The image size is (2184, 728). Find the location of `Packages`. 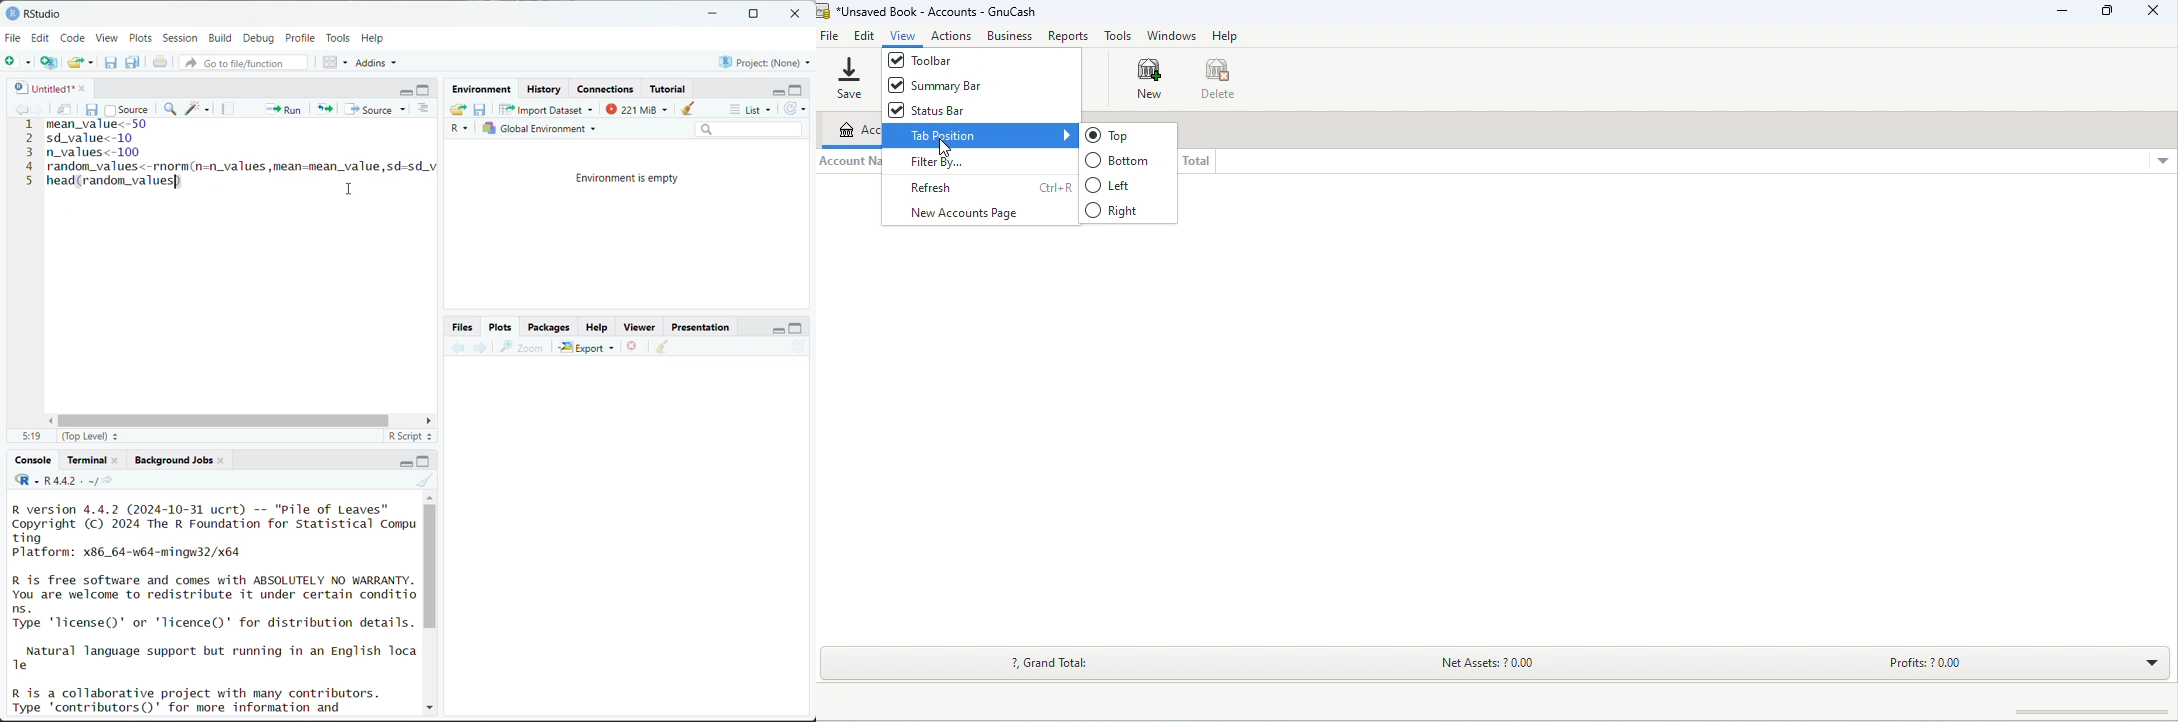

Packages is located at coordinates (549, 326).